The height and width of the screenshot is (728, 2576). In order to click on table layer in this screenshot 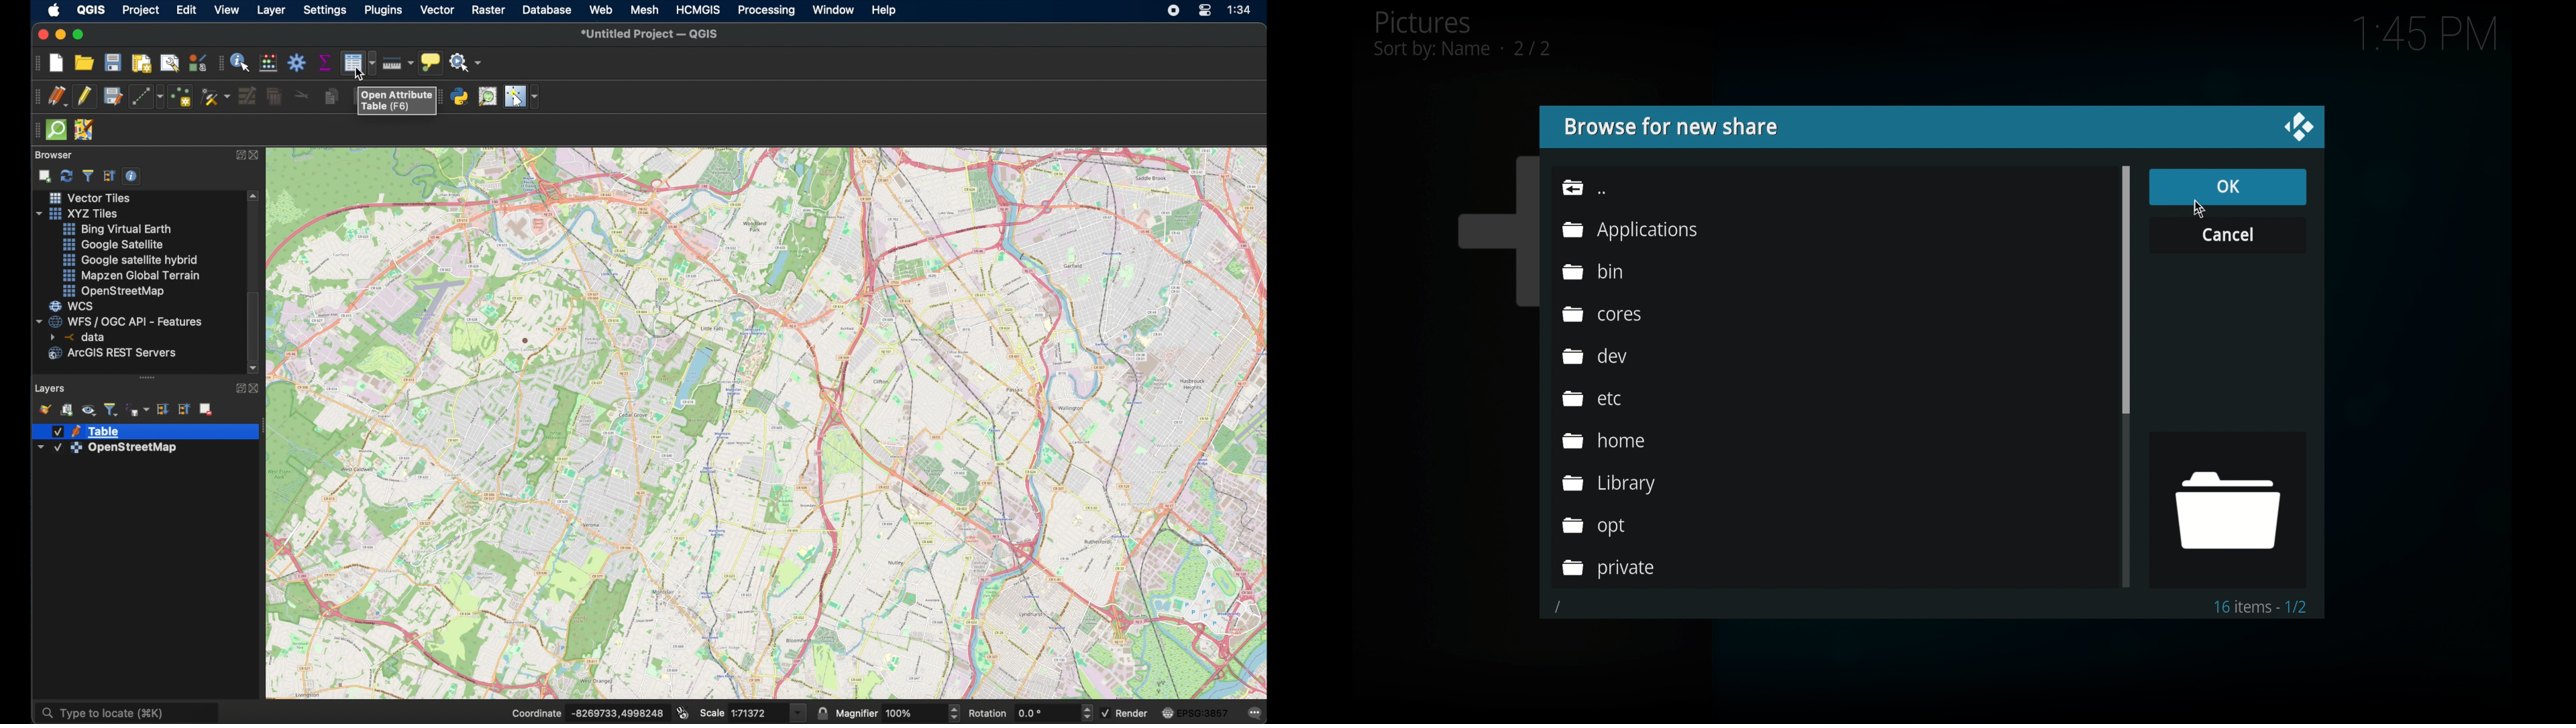, I will do `click(87, 430)`.